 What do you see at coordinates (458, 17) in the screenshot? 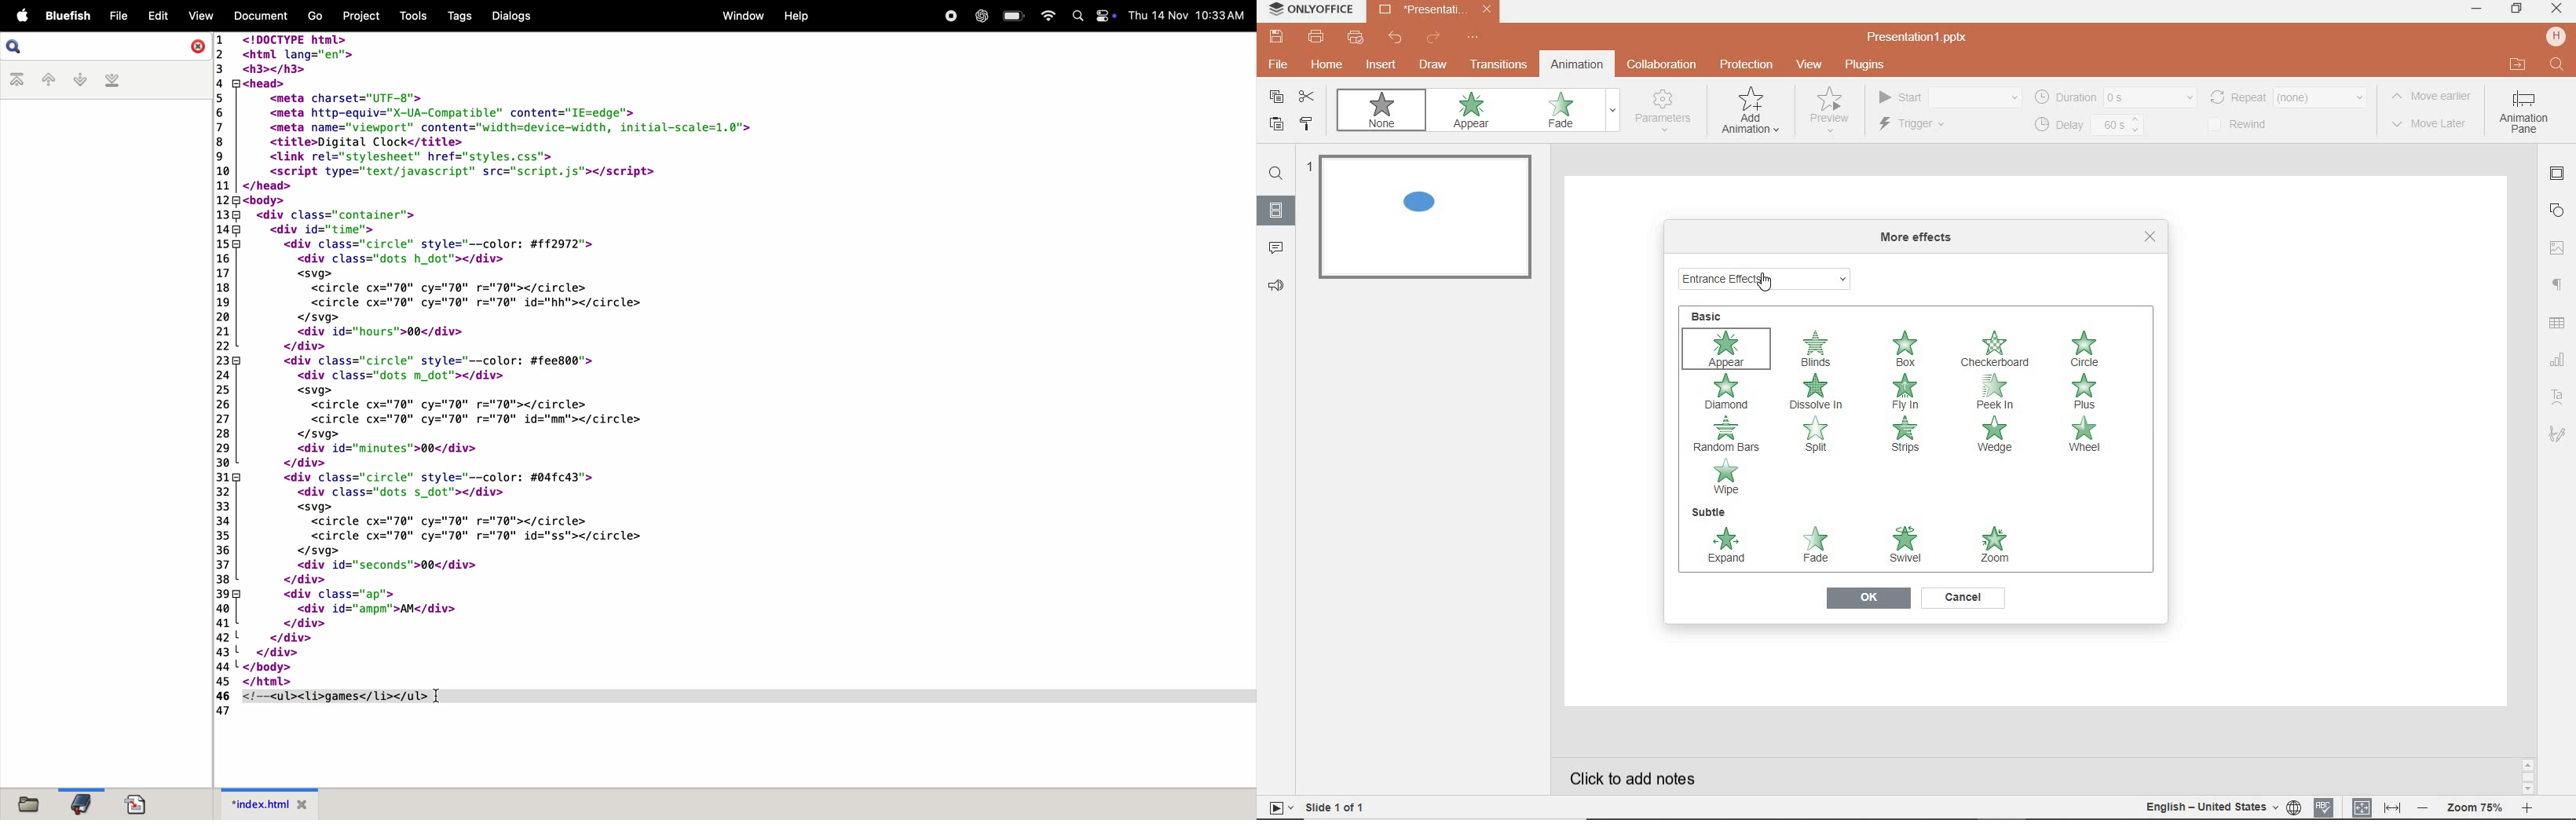
I see `Tags` at bounding box center [458, 17].